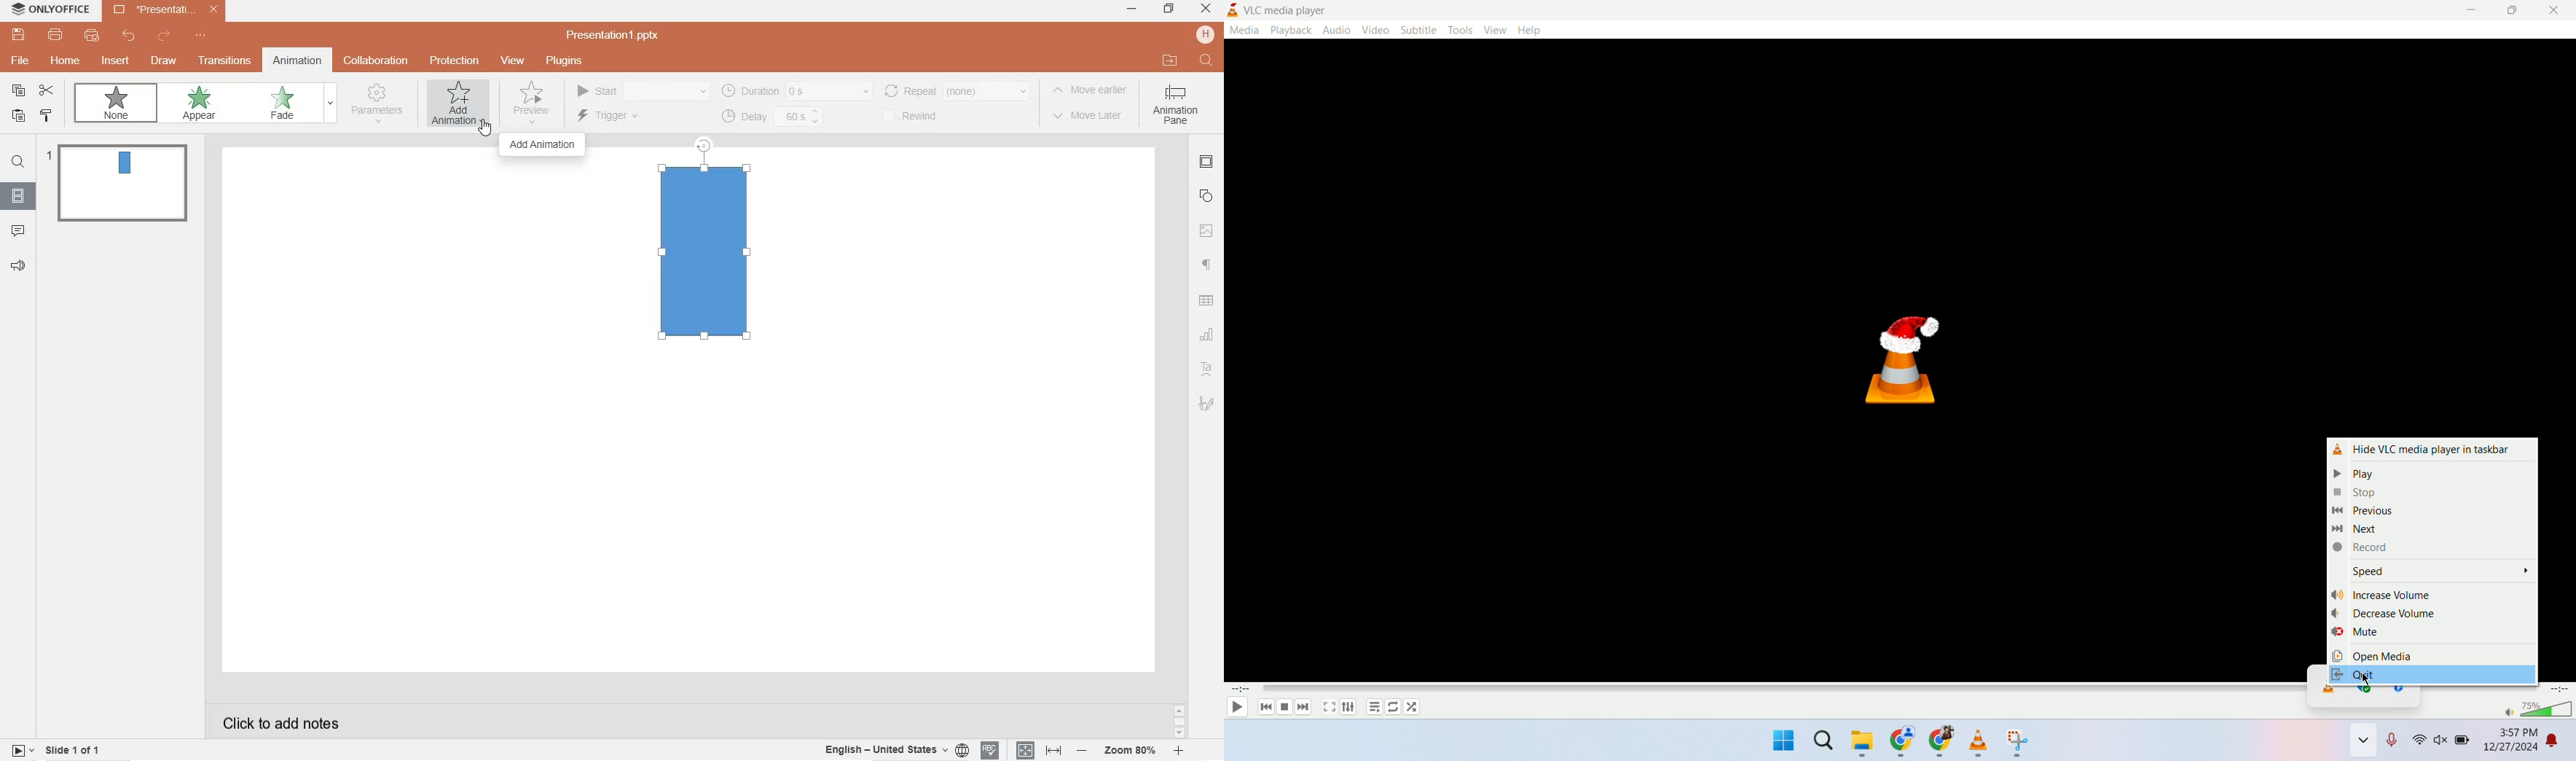  I want to click on fade, so click(286, 104).